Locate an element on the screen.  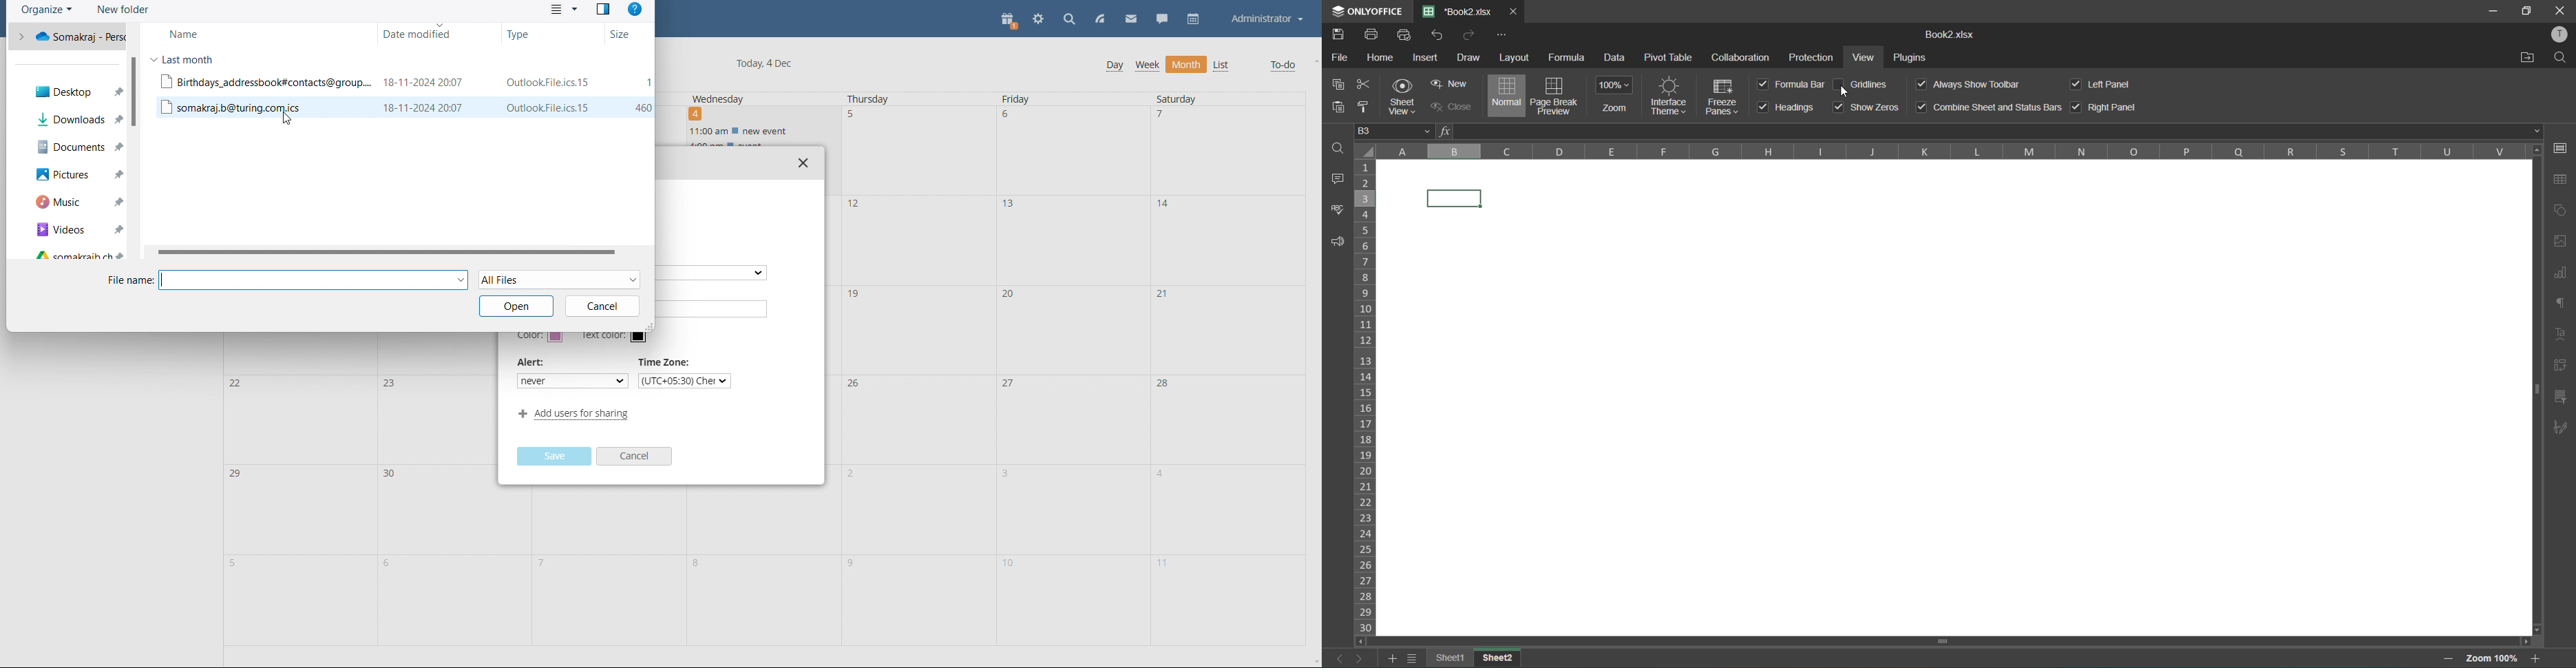
profile is located at coordinates (2560, 34).